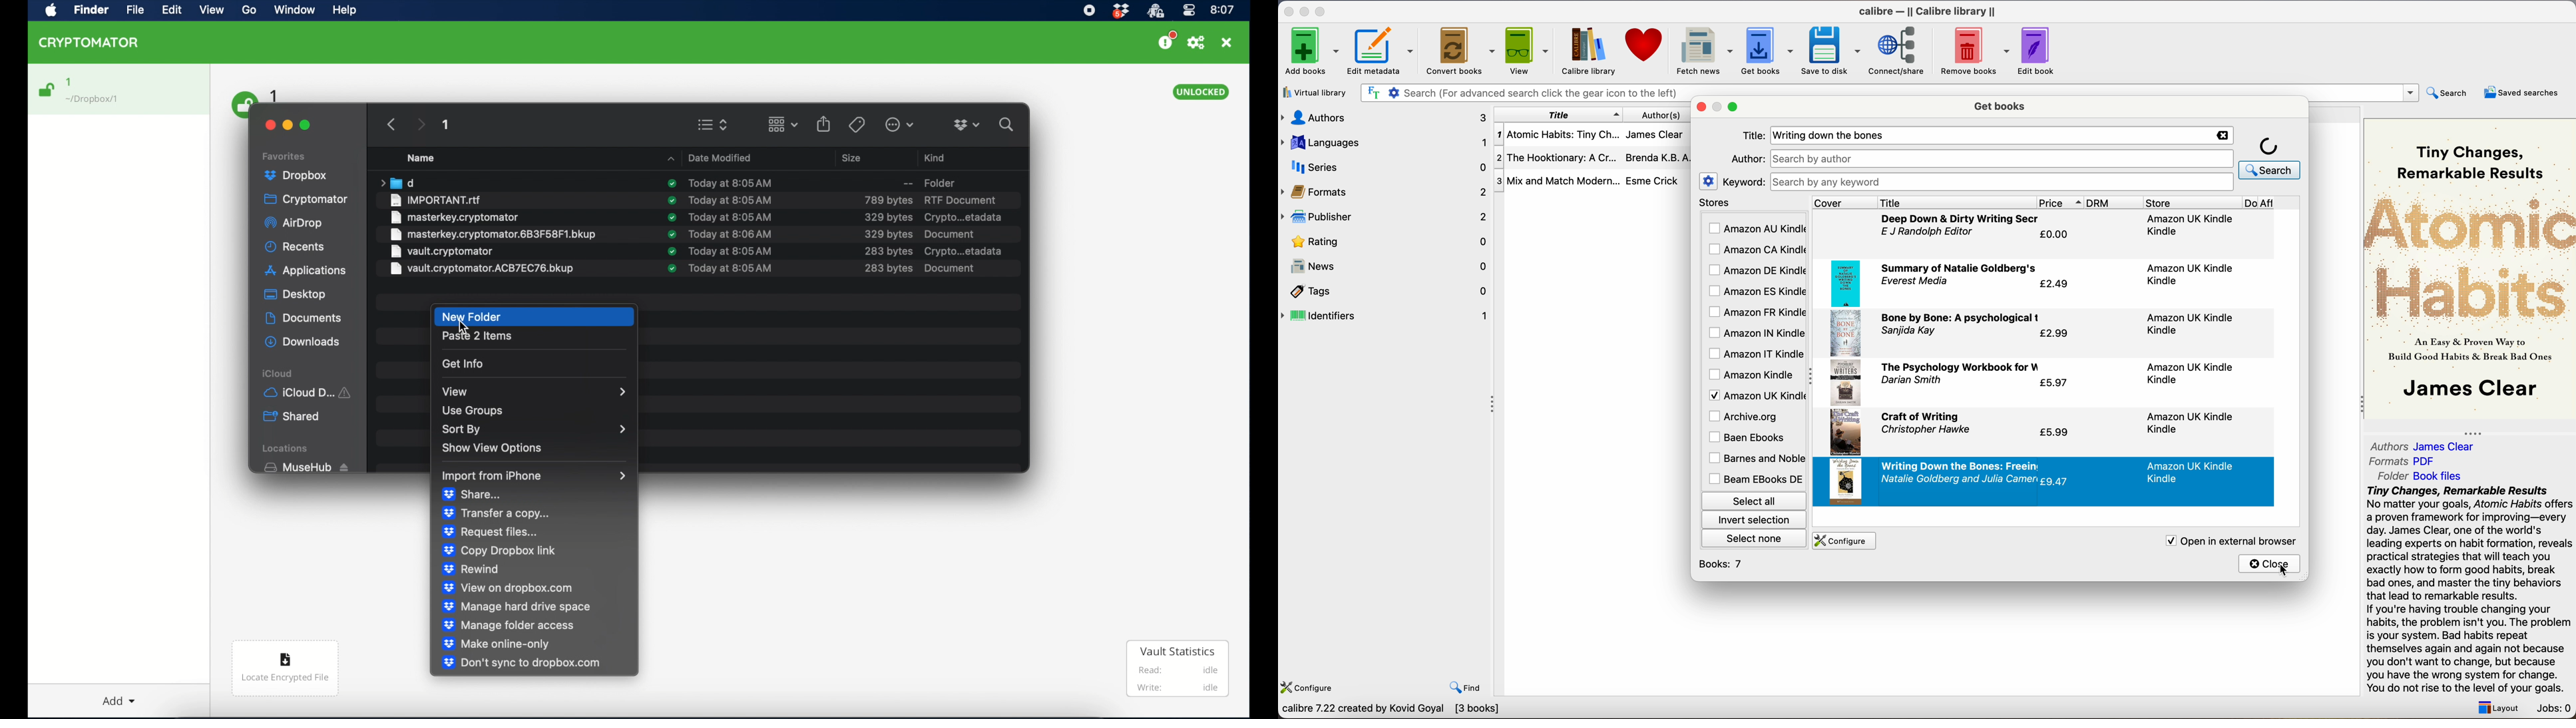 The height and width of the screenshot is (728, 2576). I want to click on remove books, so click(1976, 52).